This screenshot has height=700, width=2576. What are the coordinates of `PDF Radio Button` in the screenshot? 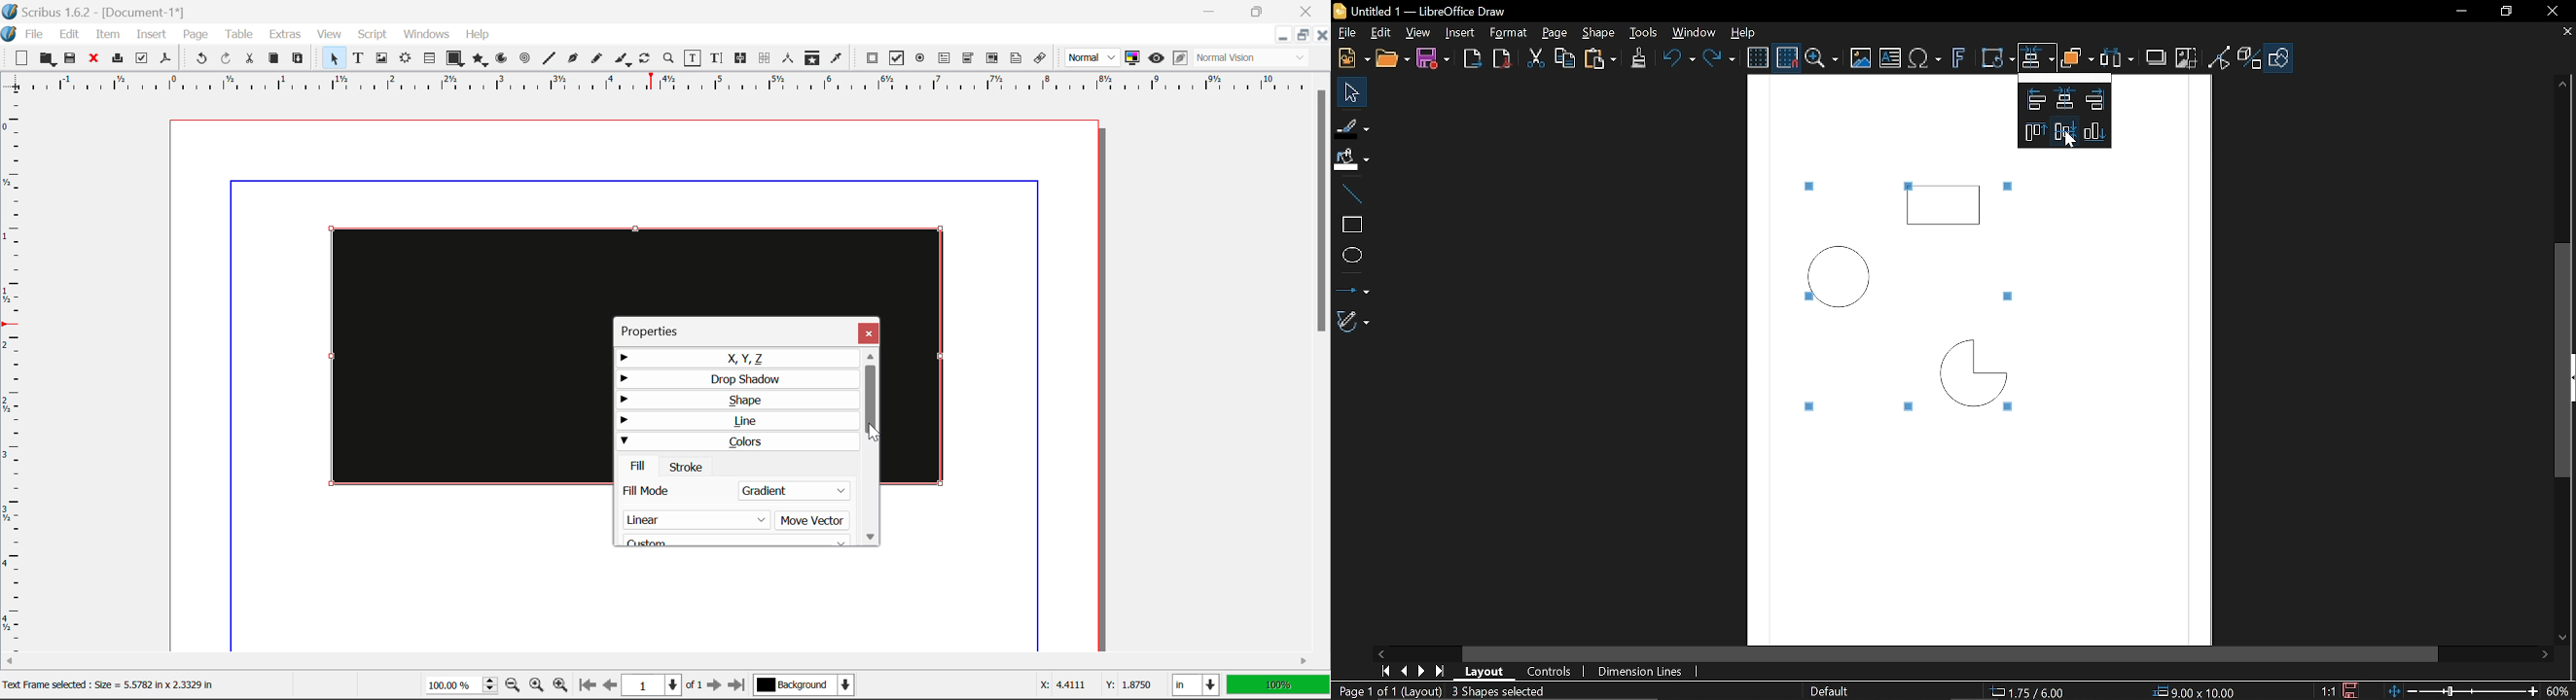 It's located at (920, 60).